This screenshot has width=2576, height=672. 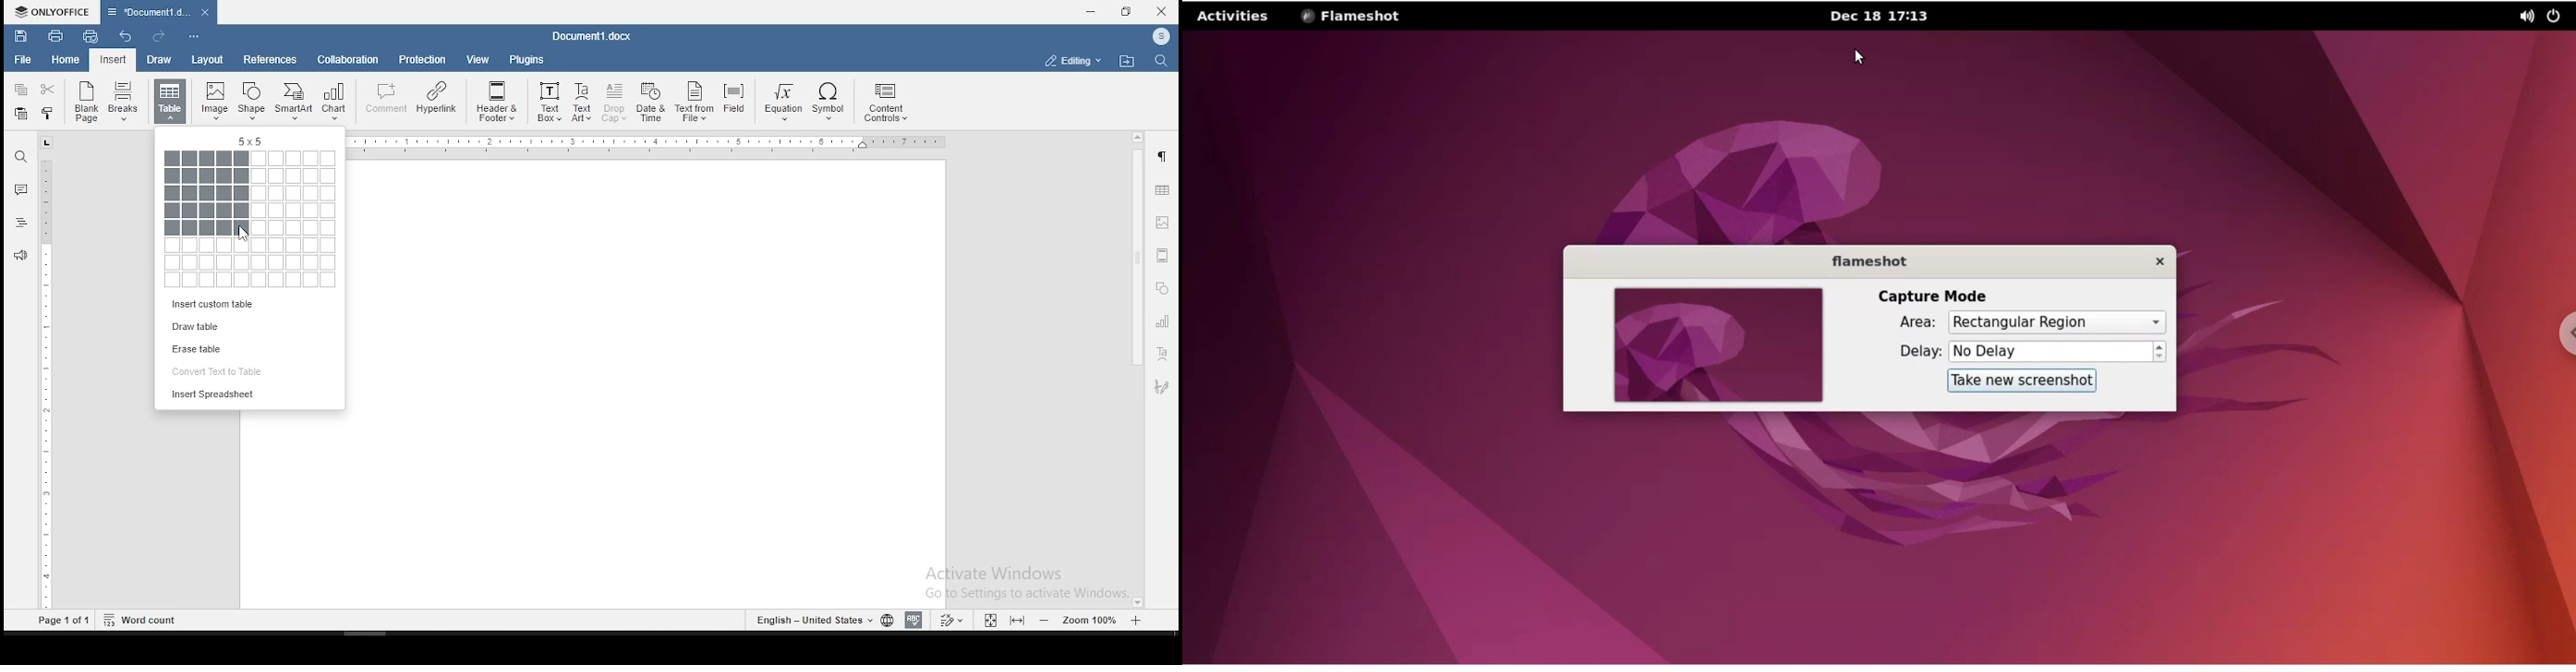 What do you see at coordinates (581, 103) in the screenshot?
I see `TextArt` at bounding box center [581, 103].